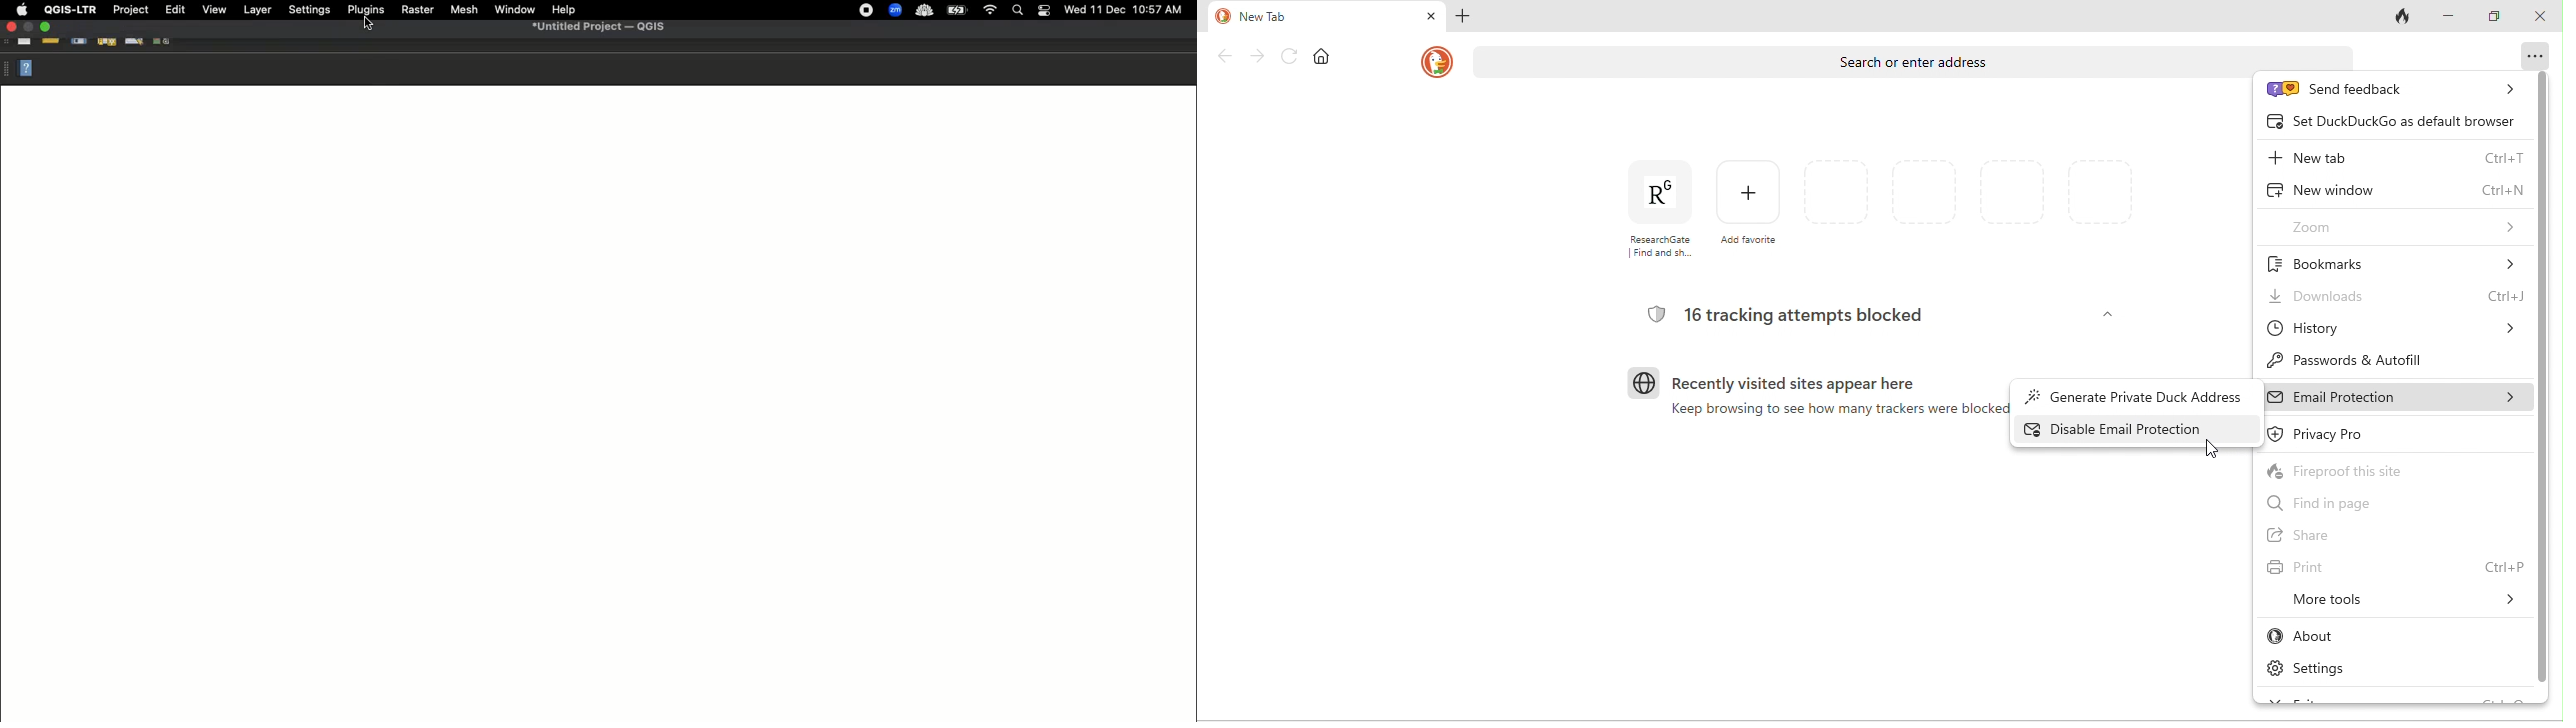 The width and height of the screenshot is (2576, 728). I want to click on close, so click(2543, 19).